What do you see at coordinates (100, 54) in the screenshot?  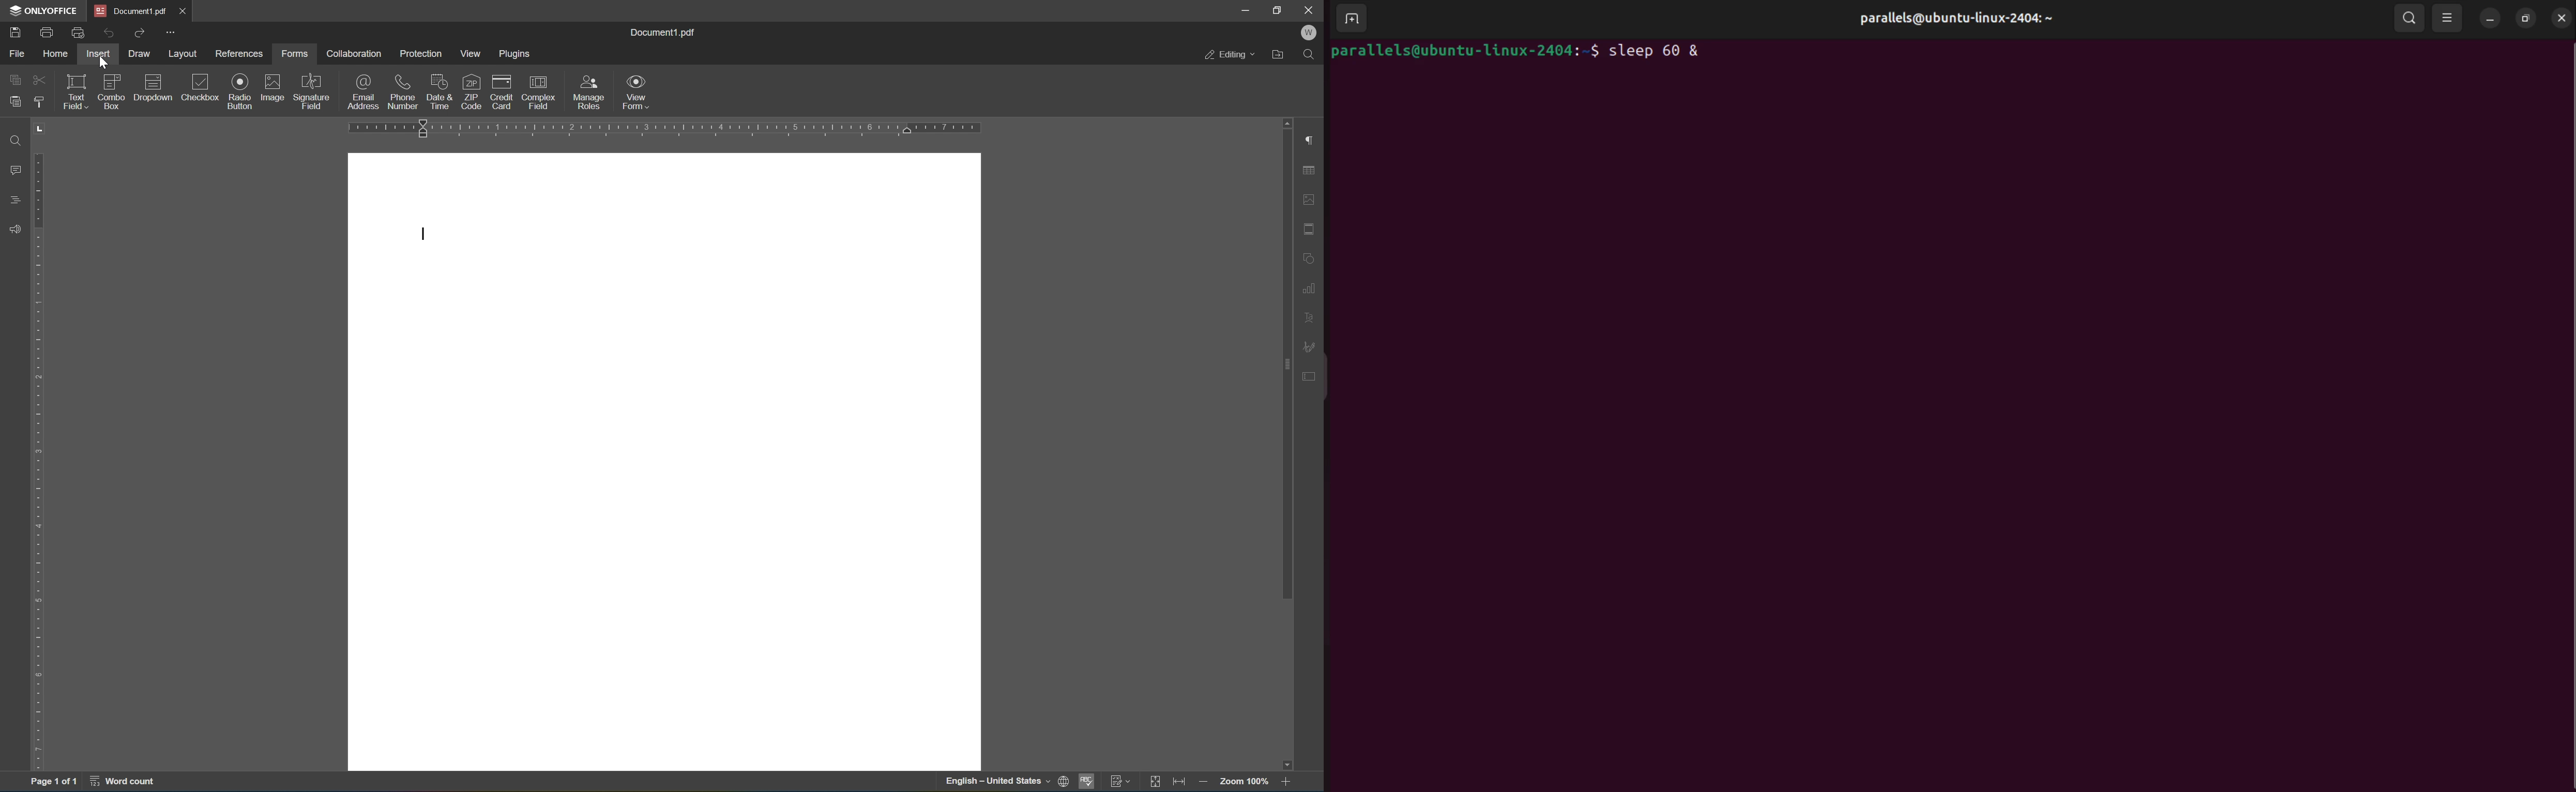 I see `insert` at bounding box center [100, 54].